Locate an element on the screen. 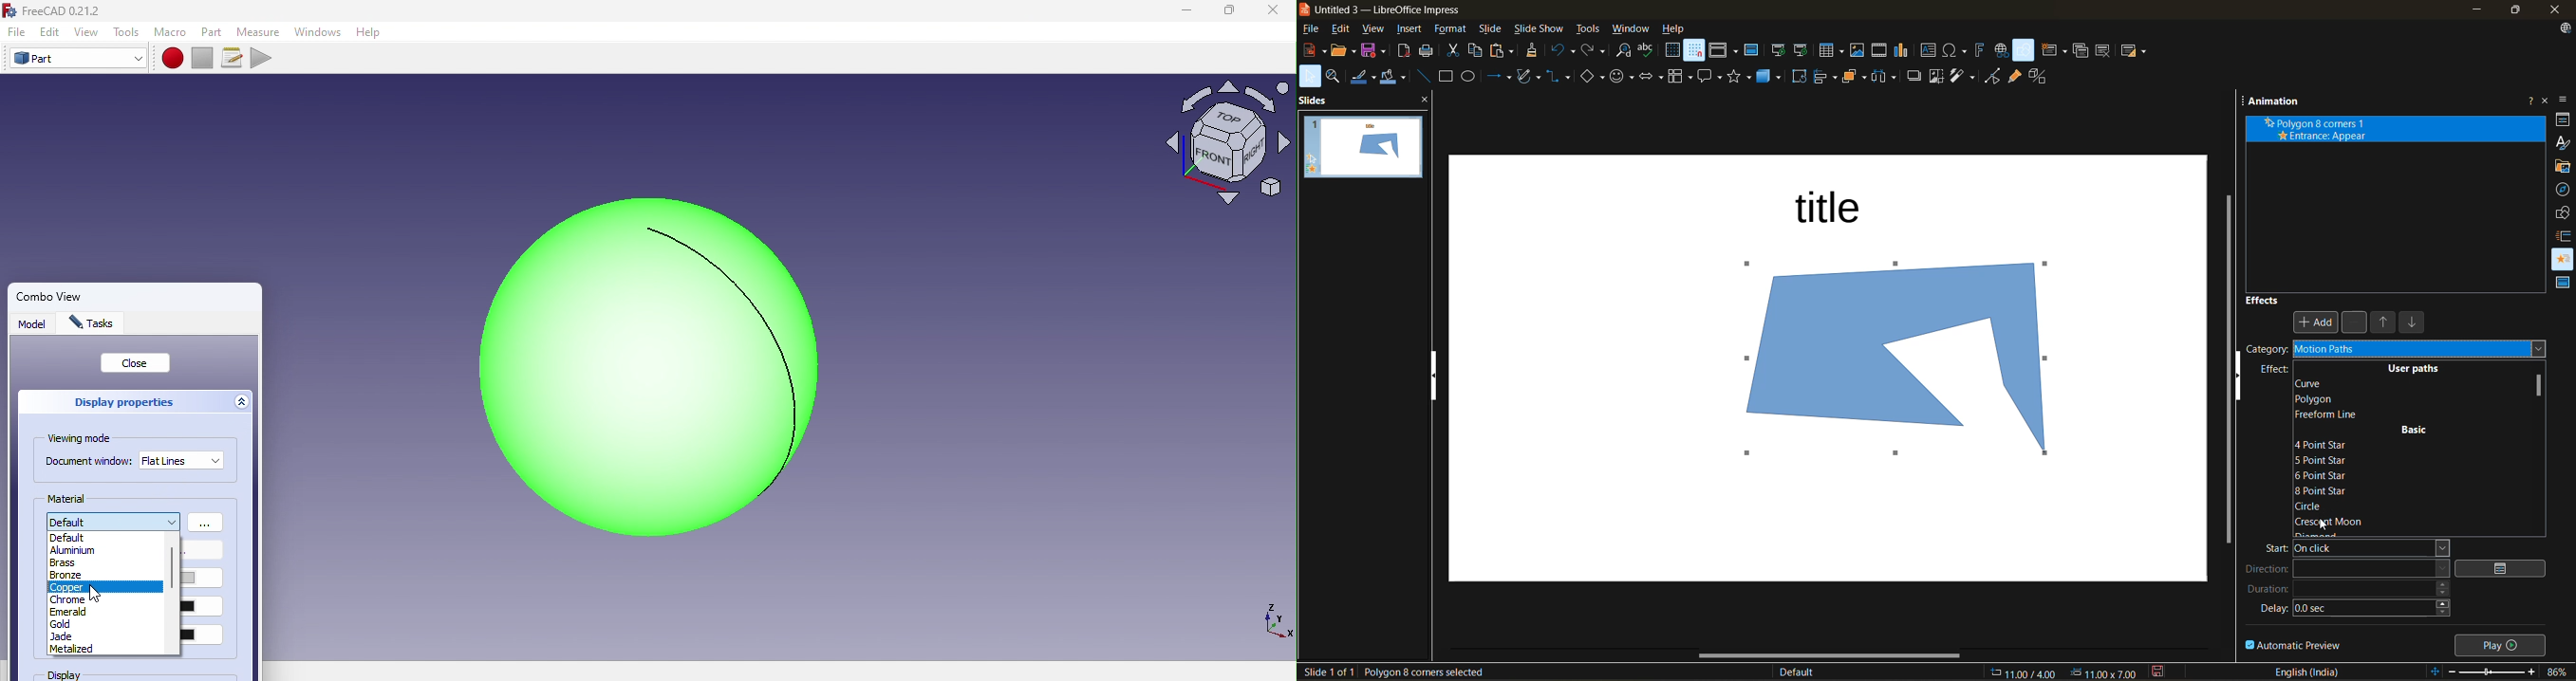 Image resolution: width=2576 pixels, height=700 pixels. slide transition is located at coordinates (2562, 234).